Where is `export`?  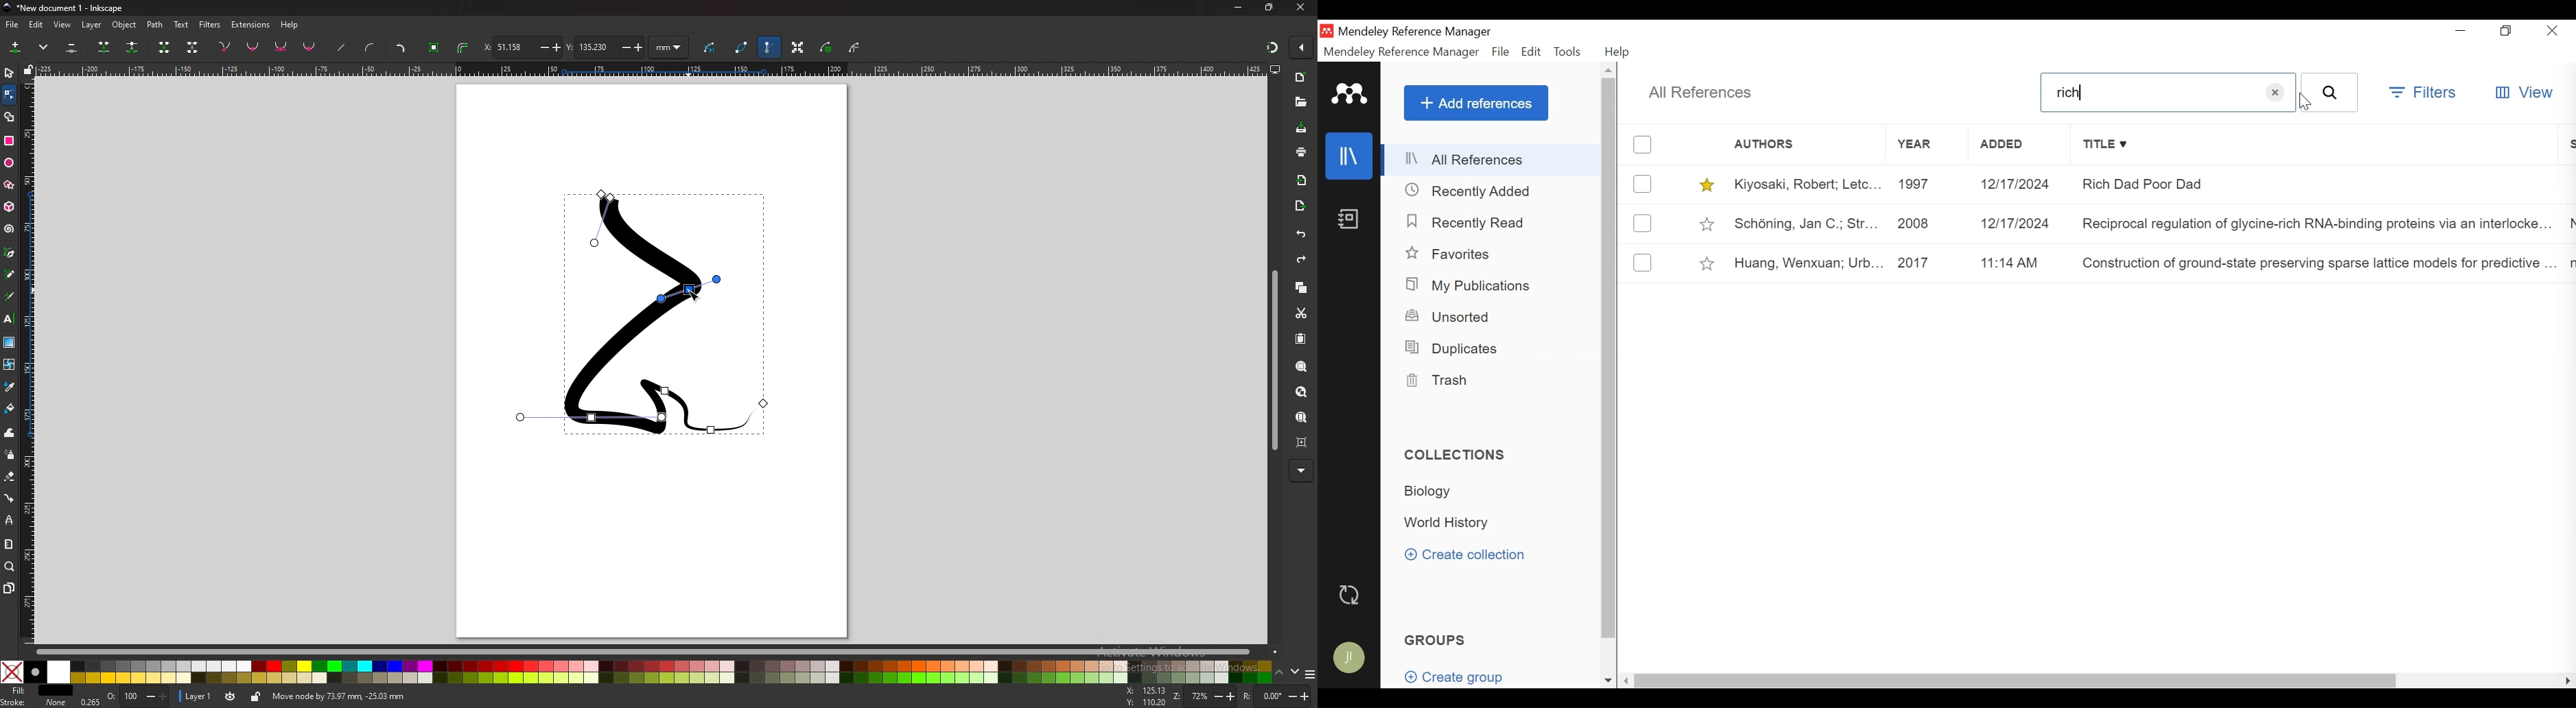 export is located at coordinates (1301, 205).